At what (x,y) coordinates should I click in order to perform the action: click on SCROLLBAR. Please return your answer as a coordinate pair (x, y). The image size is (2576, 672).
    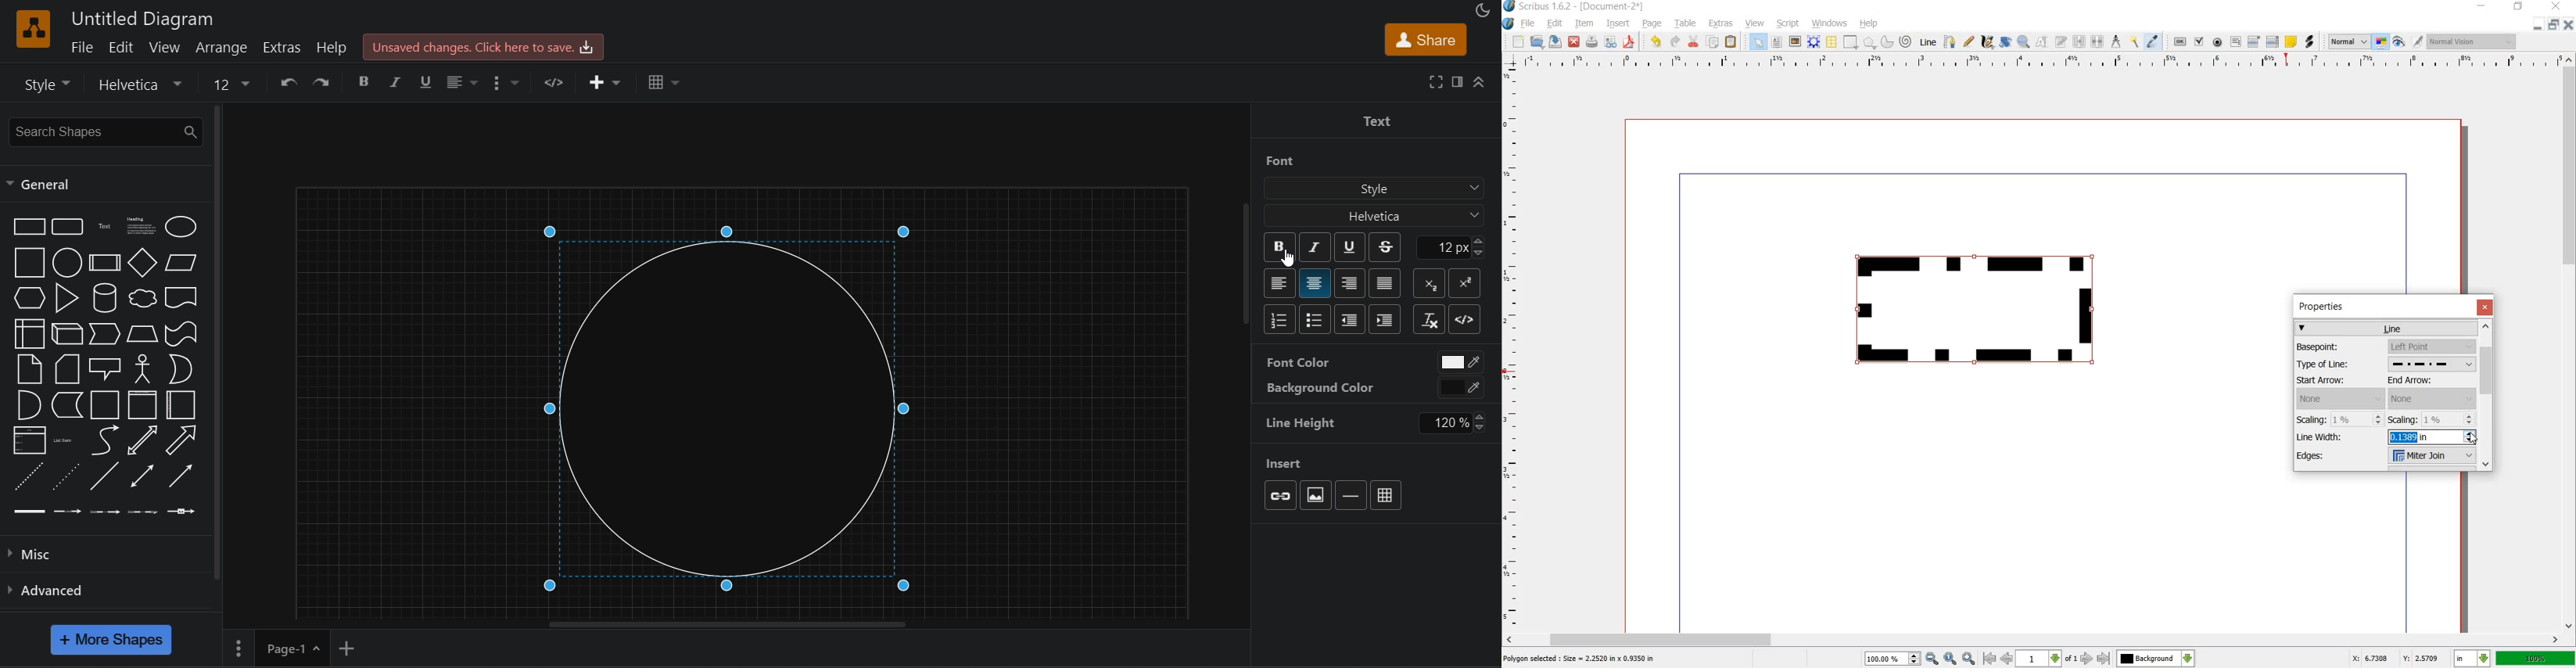
    Looking at the image, I should click on (2570, 343).